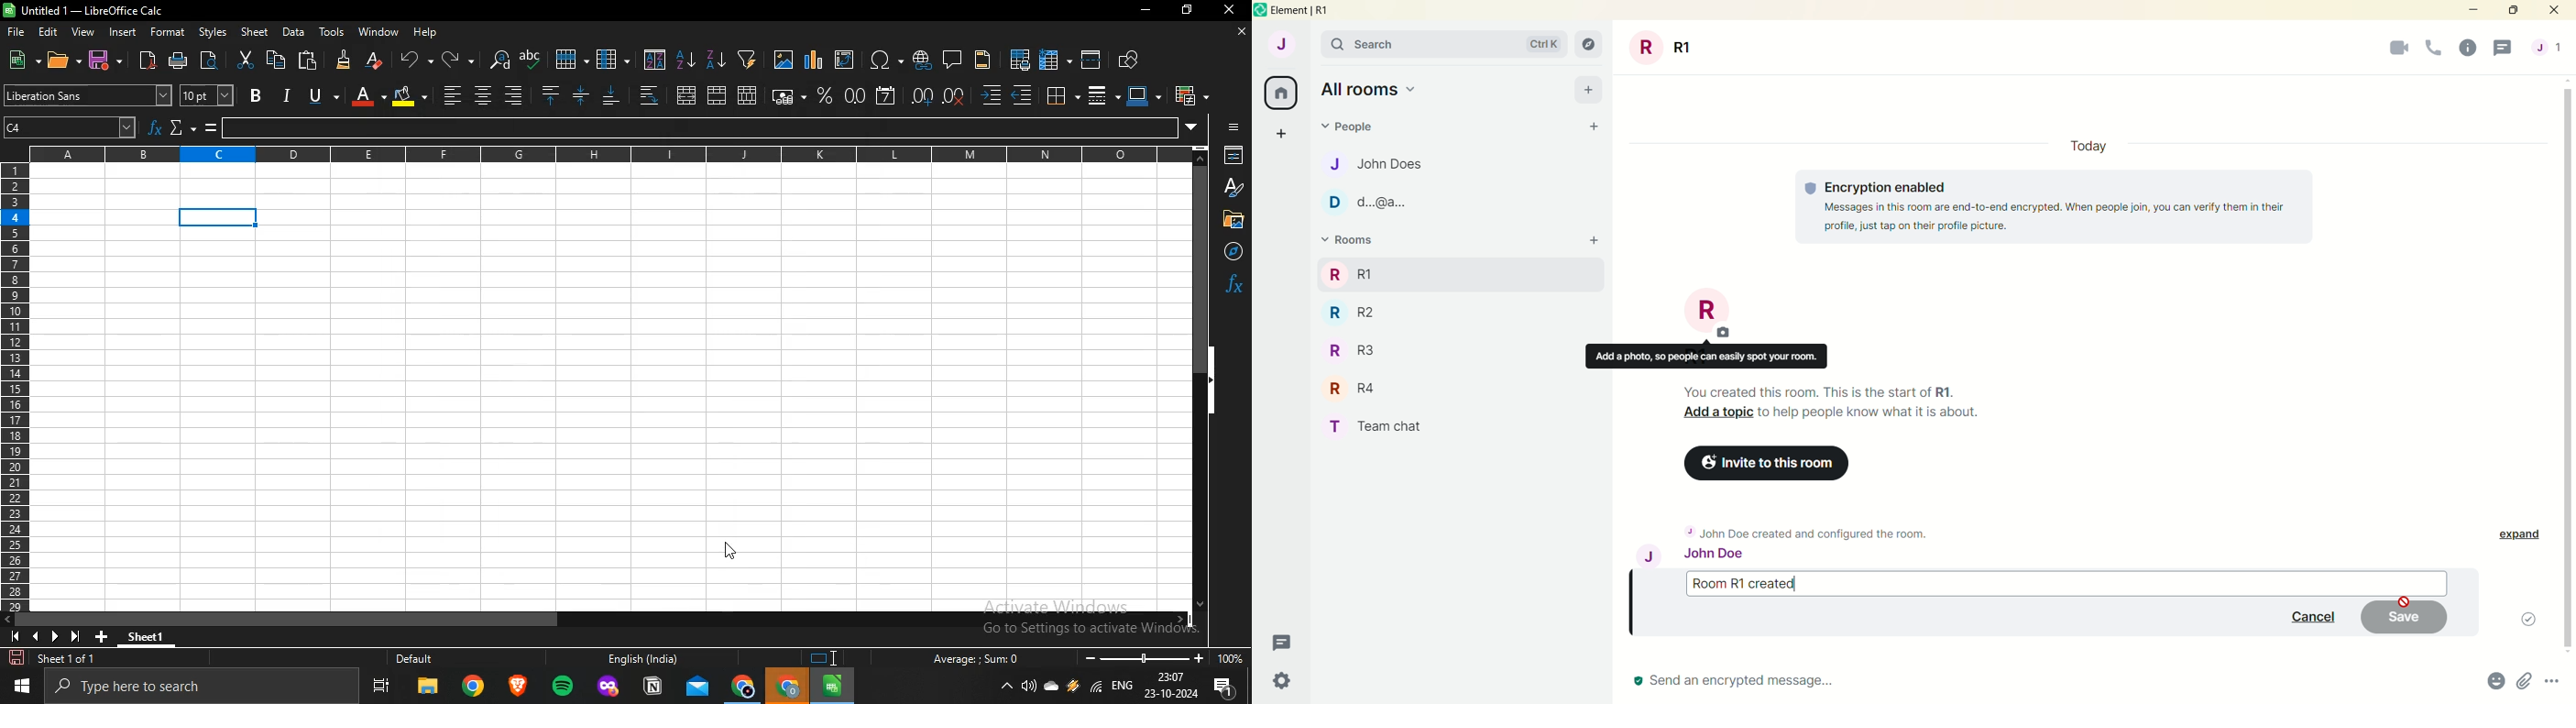 This screenshot has height=728, width=2576. Describe the element at coordinates (101, 59) in the screenshot. I see `save` at that location.